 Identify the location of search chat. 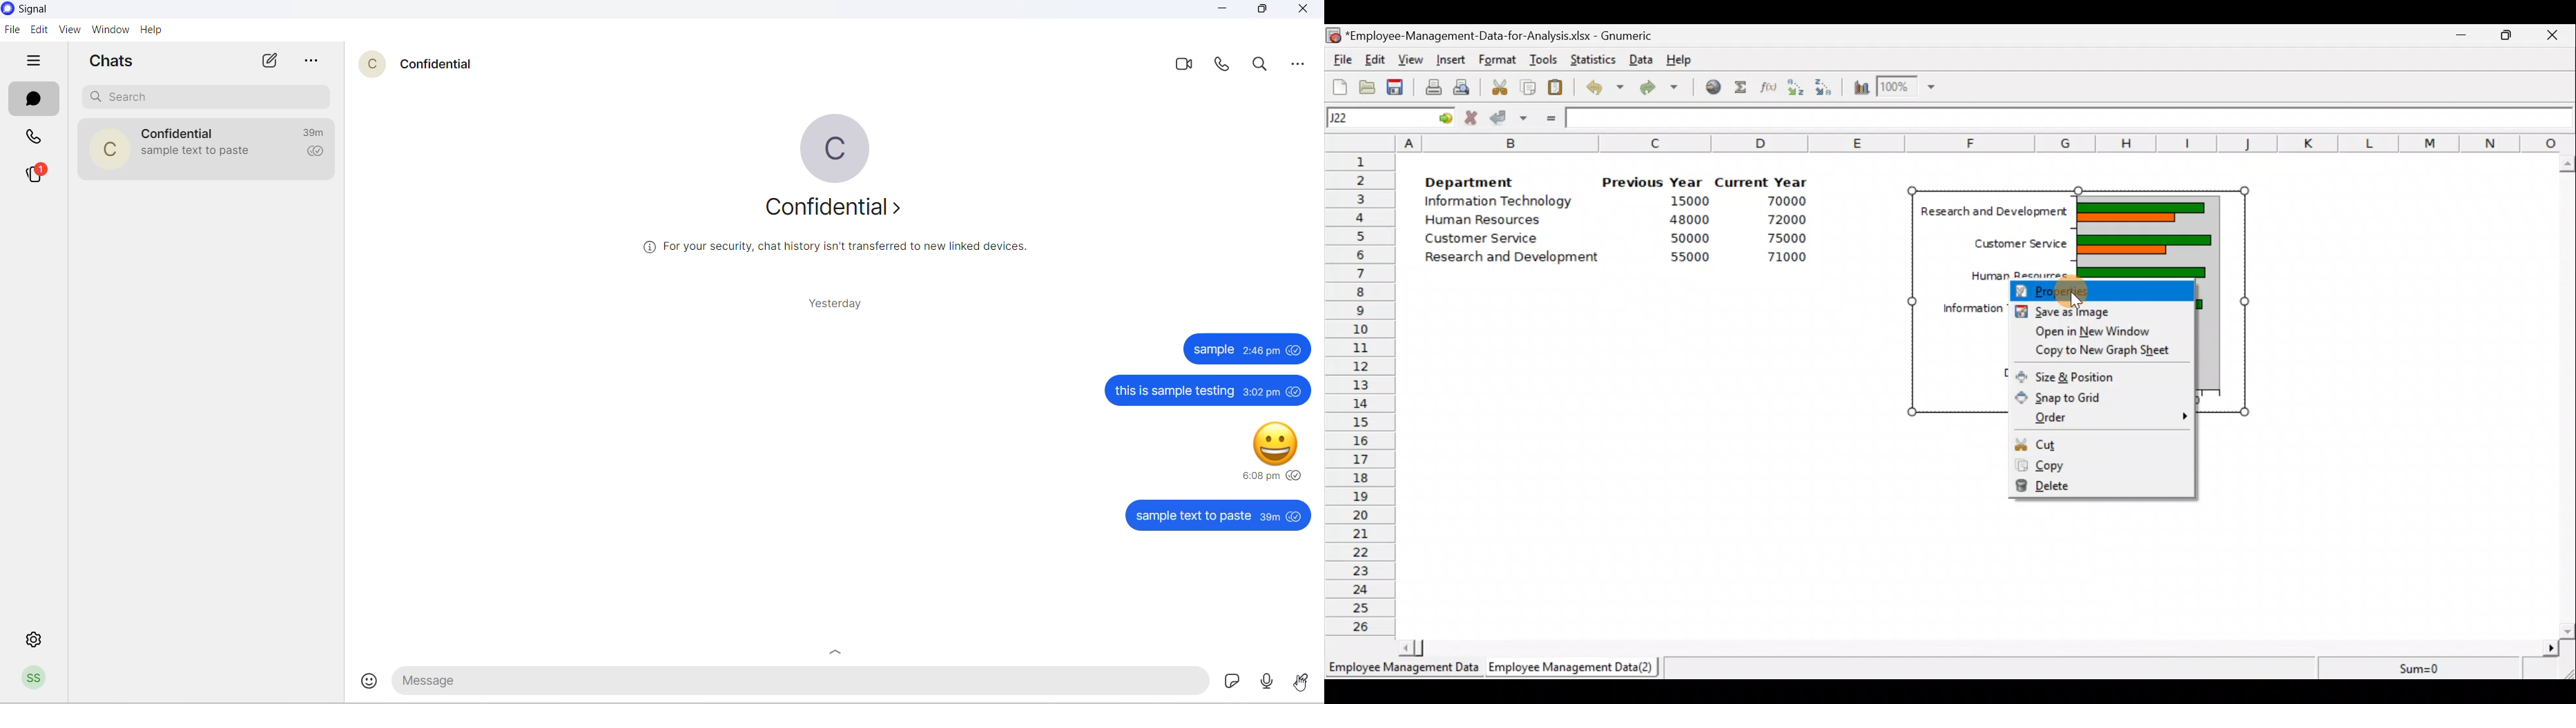
(209, 95).